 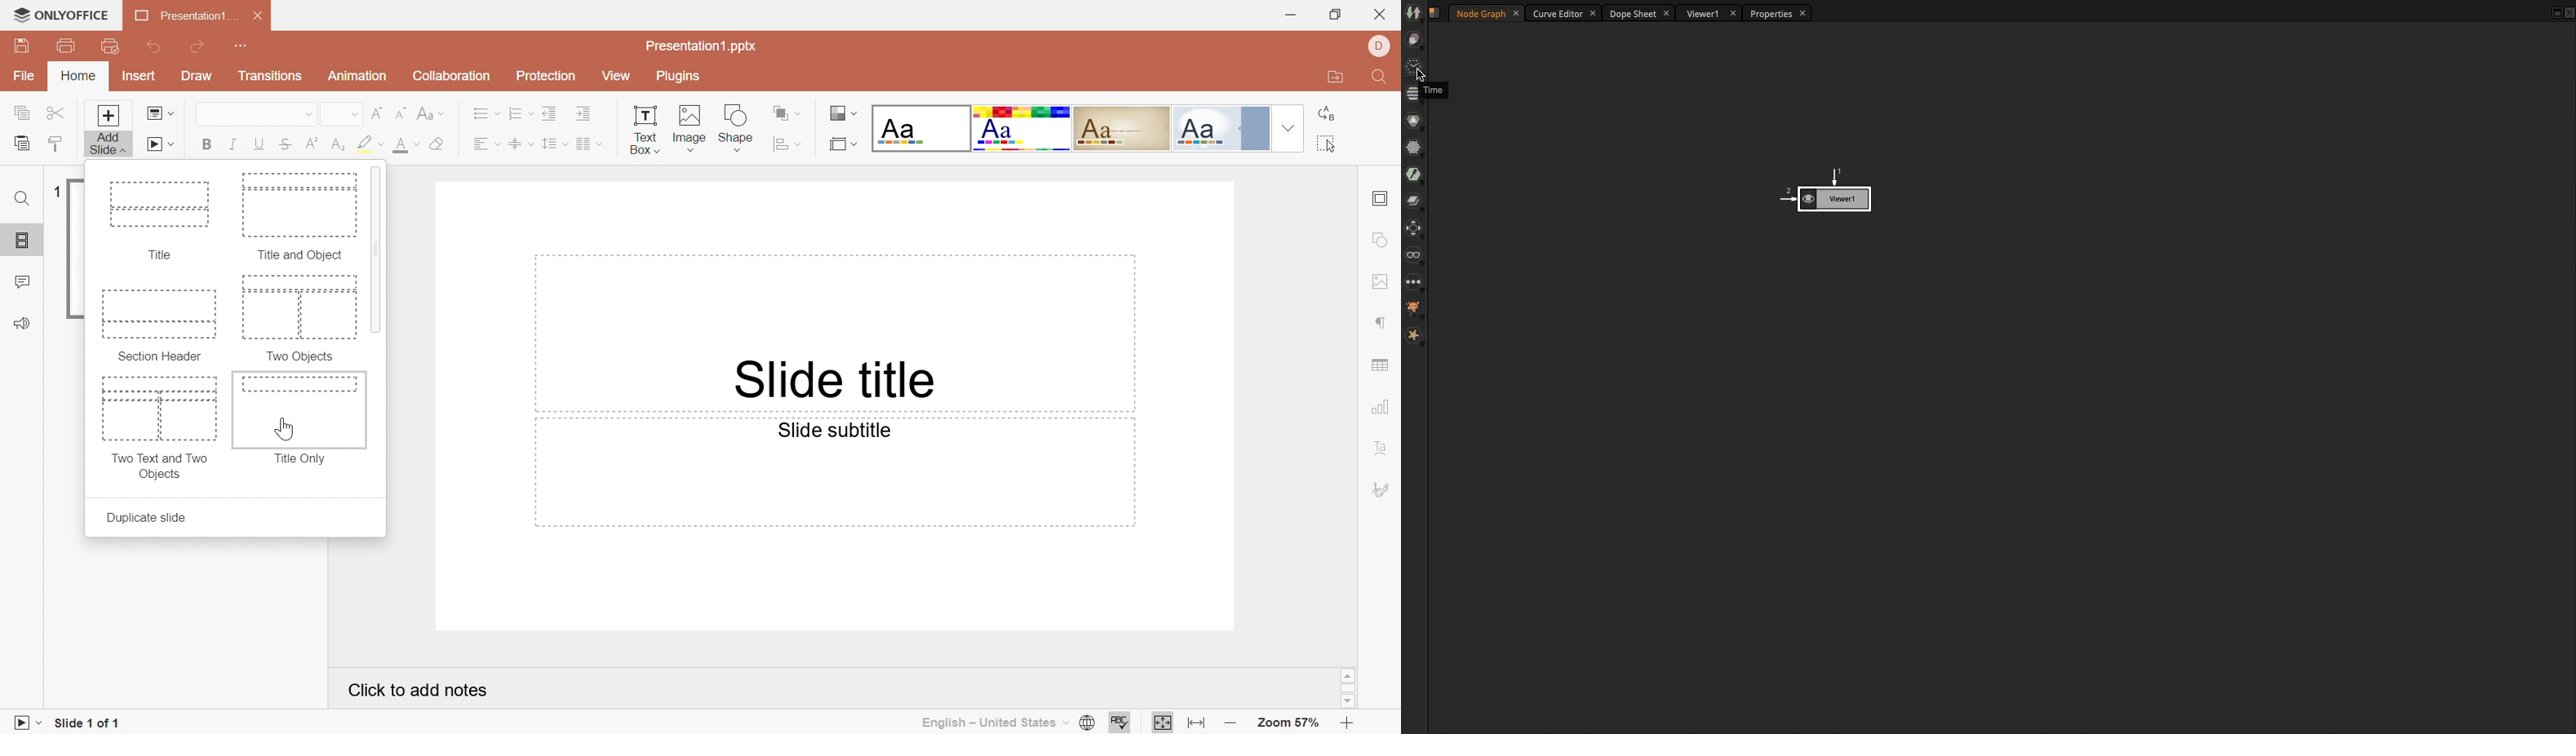 I want to click on scroll bar, so click(x=1346, y=689).